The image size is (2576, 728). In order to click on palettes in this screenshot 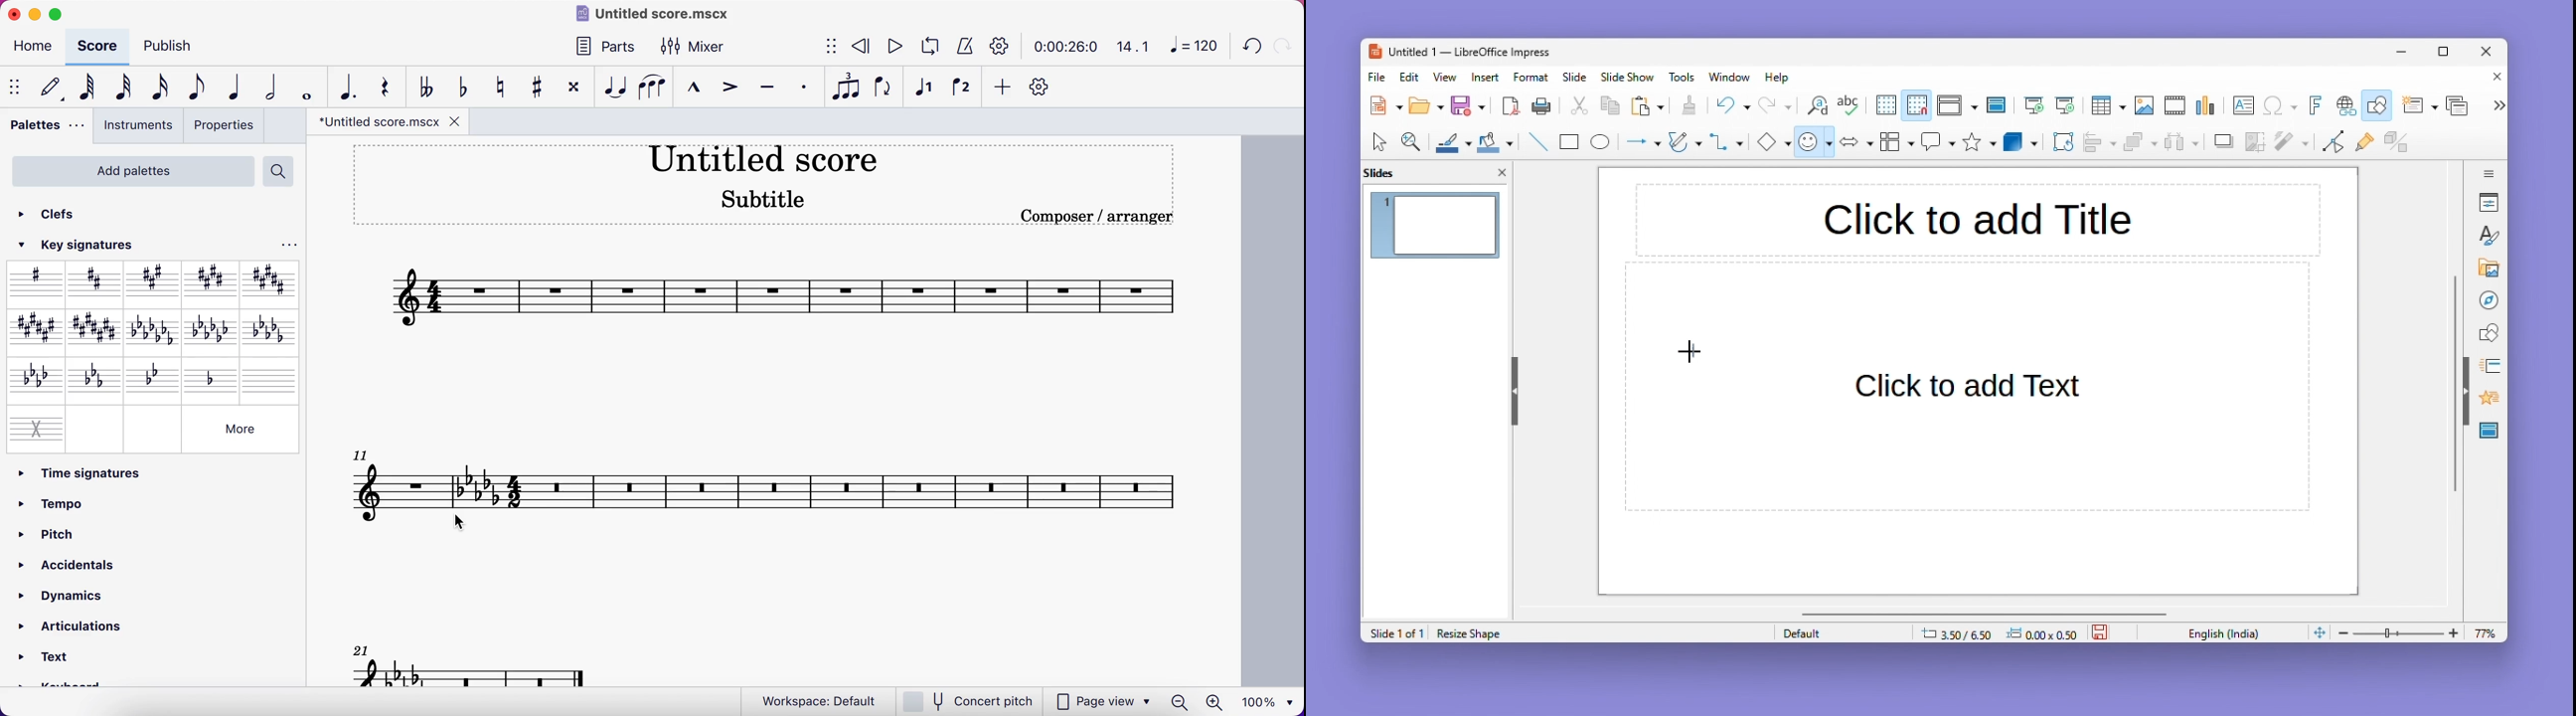, I will do `click(46, 131)`.